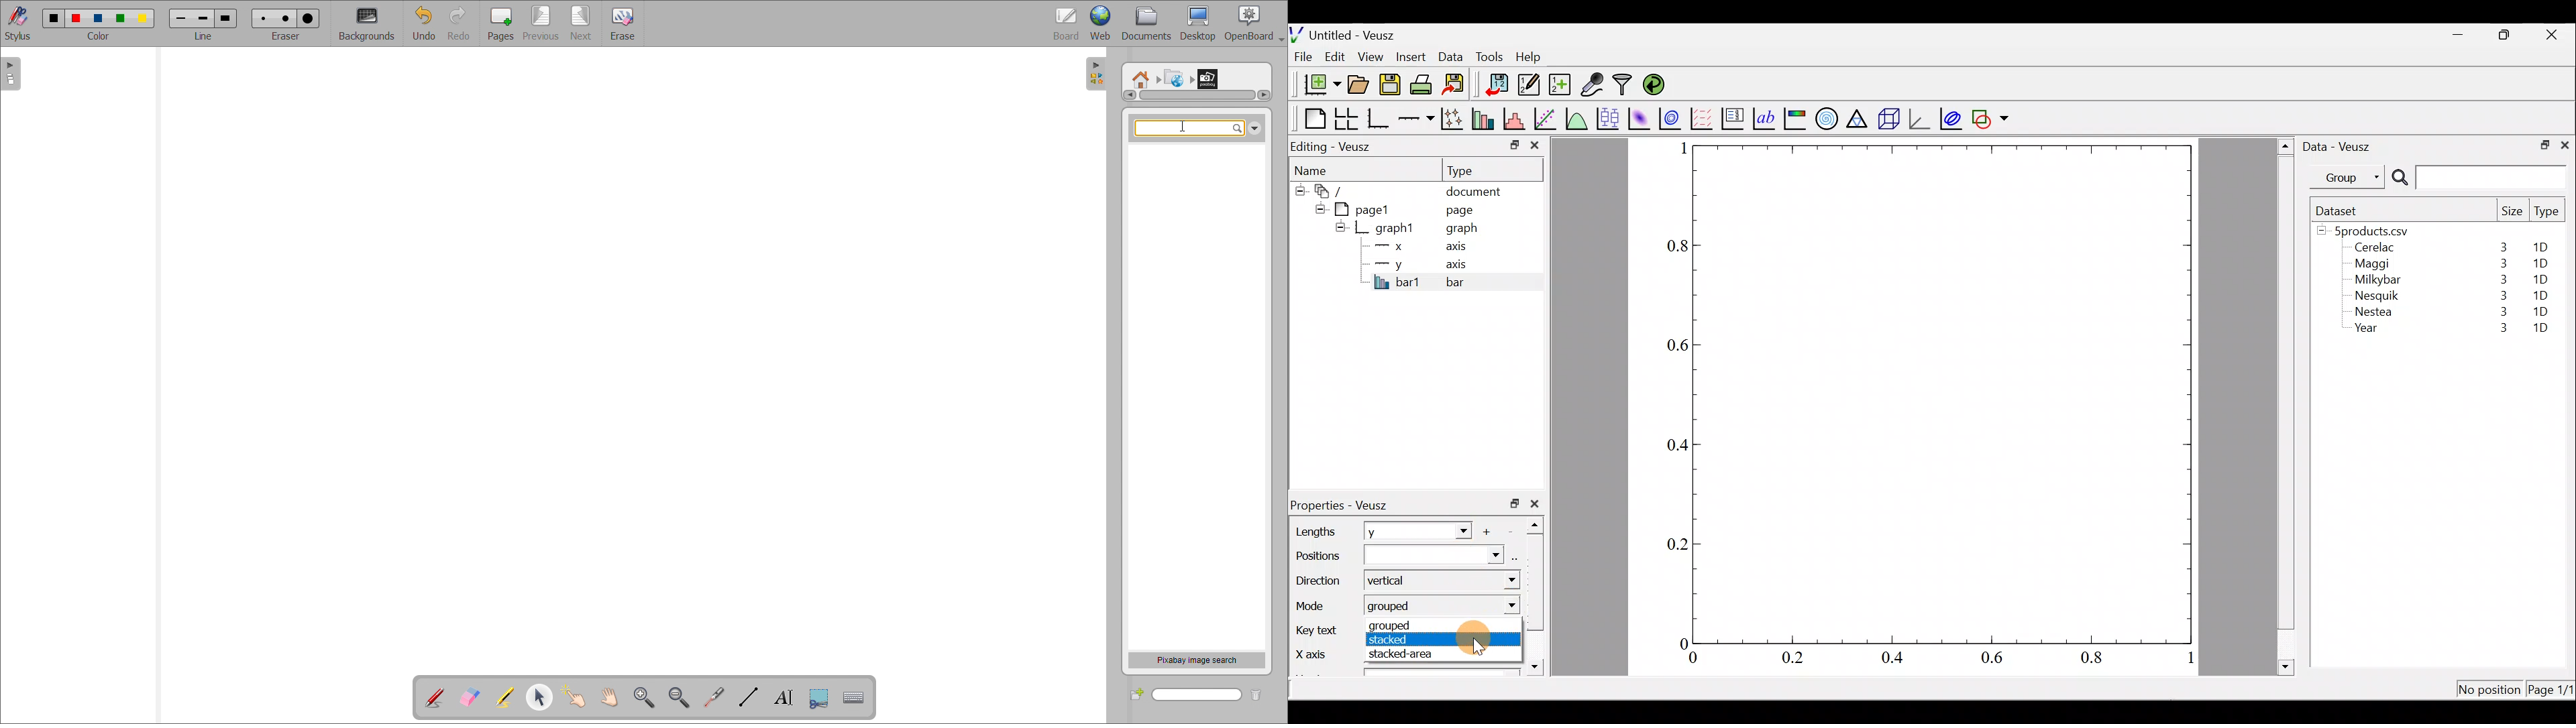 The height and width of the screenshot is (728, 2576). What do you see at coordinates (574, 697) in the screenshot?
I see `interact with items` at bounding box center [574, 697].